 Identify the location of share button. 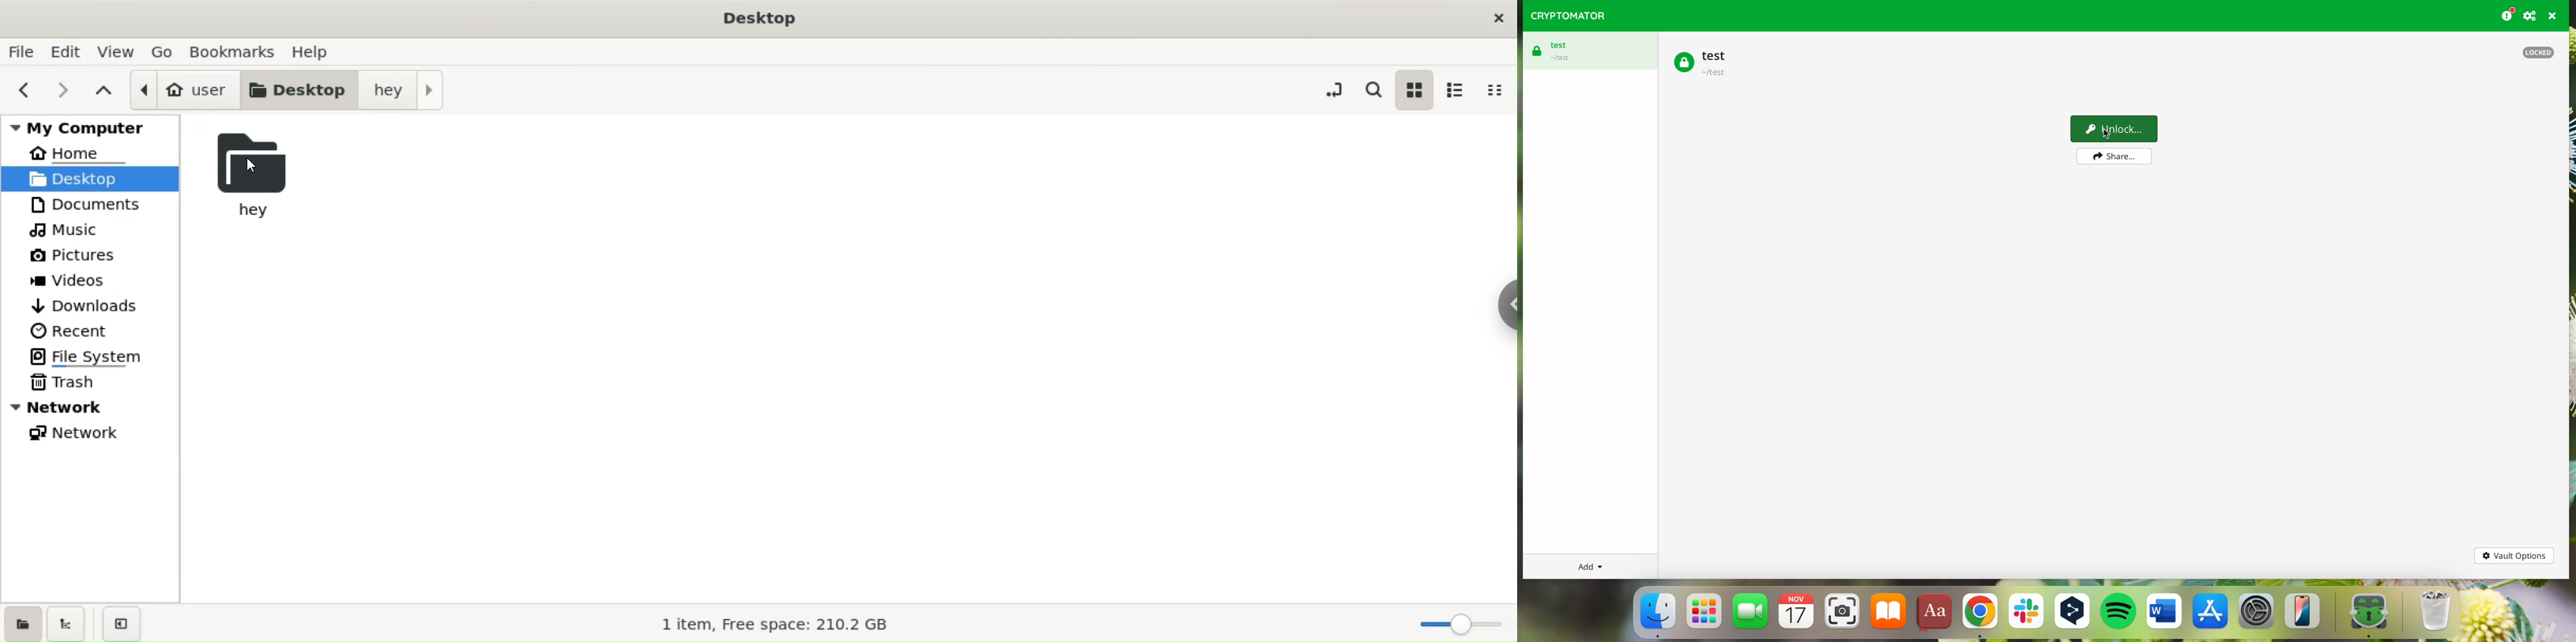
(2113, 156).